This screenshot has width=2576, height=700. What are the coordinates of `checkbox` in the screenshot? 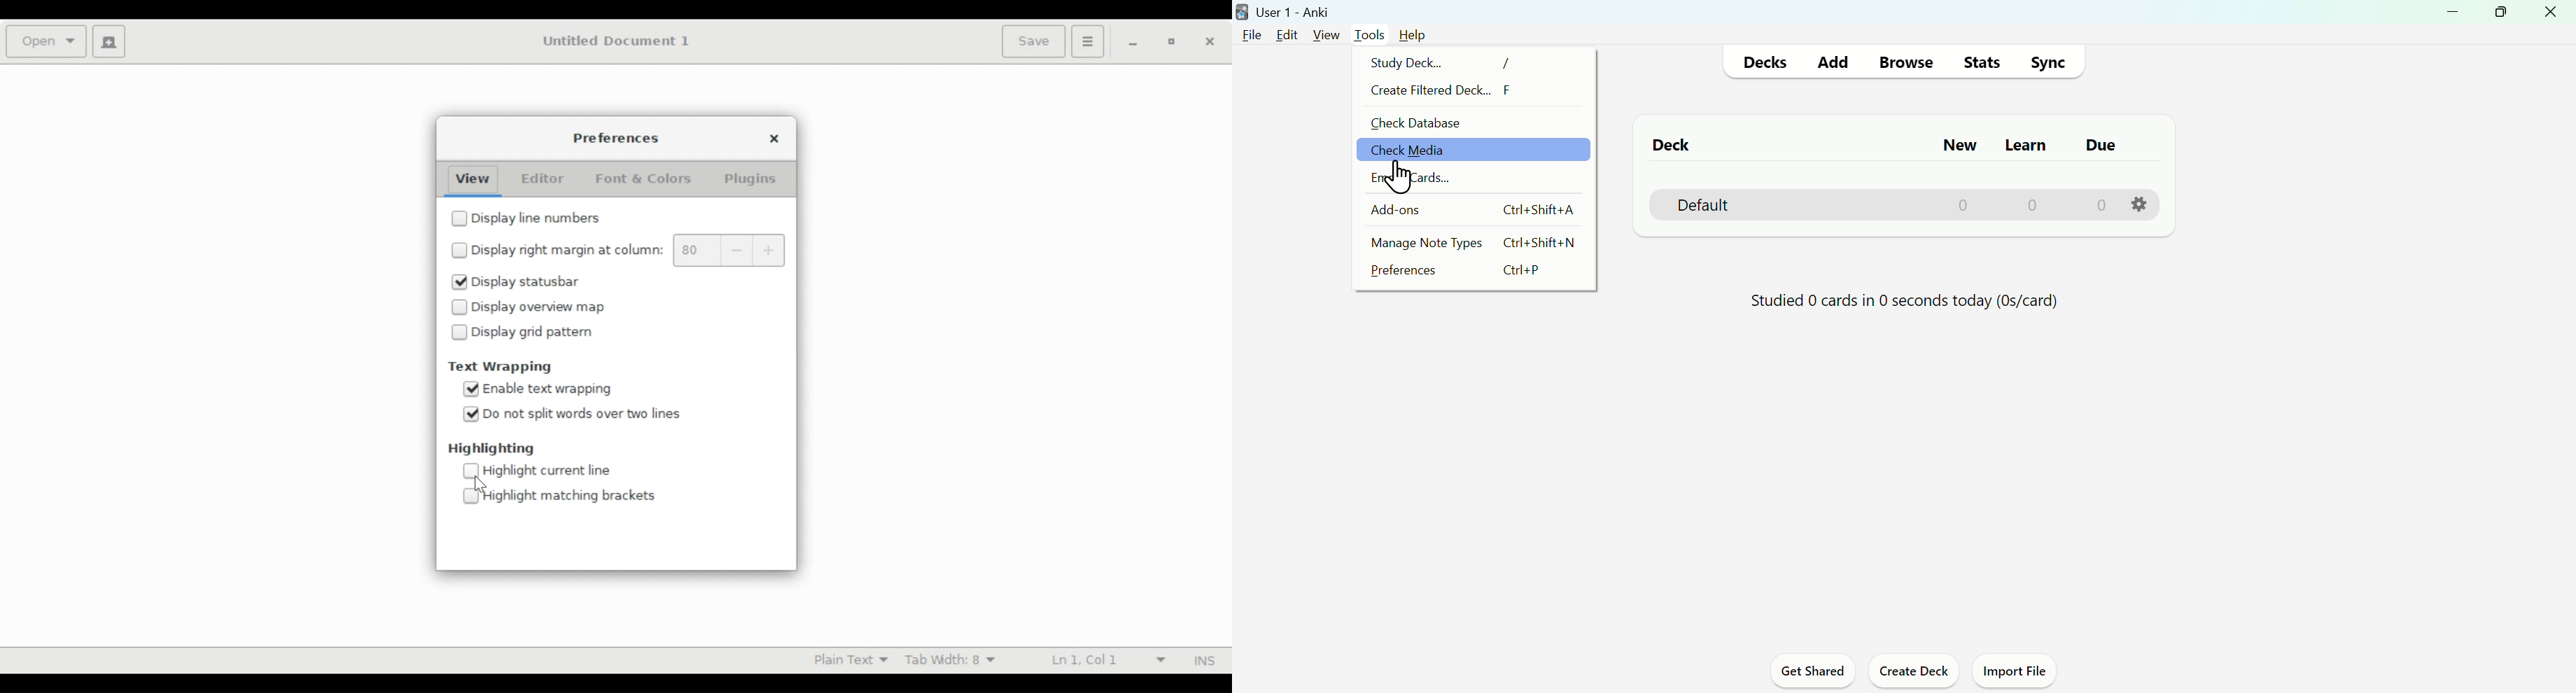 It's located at (470, 497).